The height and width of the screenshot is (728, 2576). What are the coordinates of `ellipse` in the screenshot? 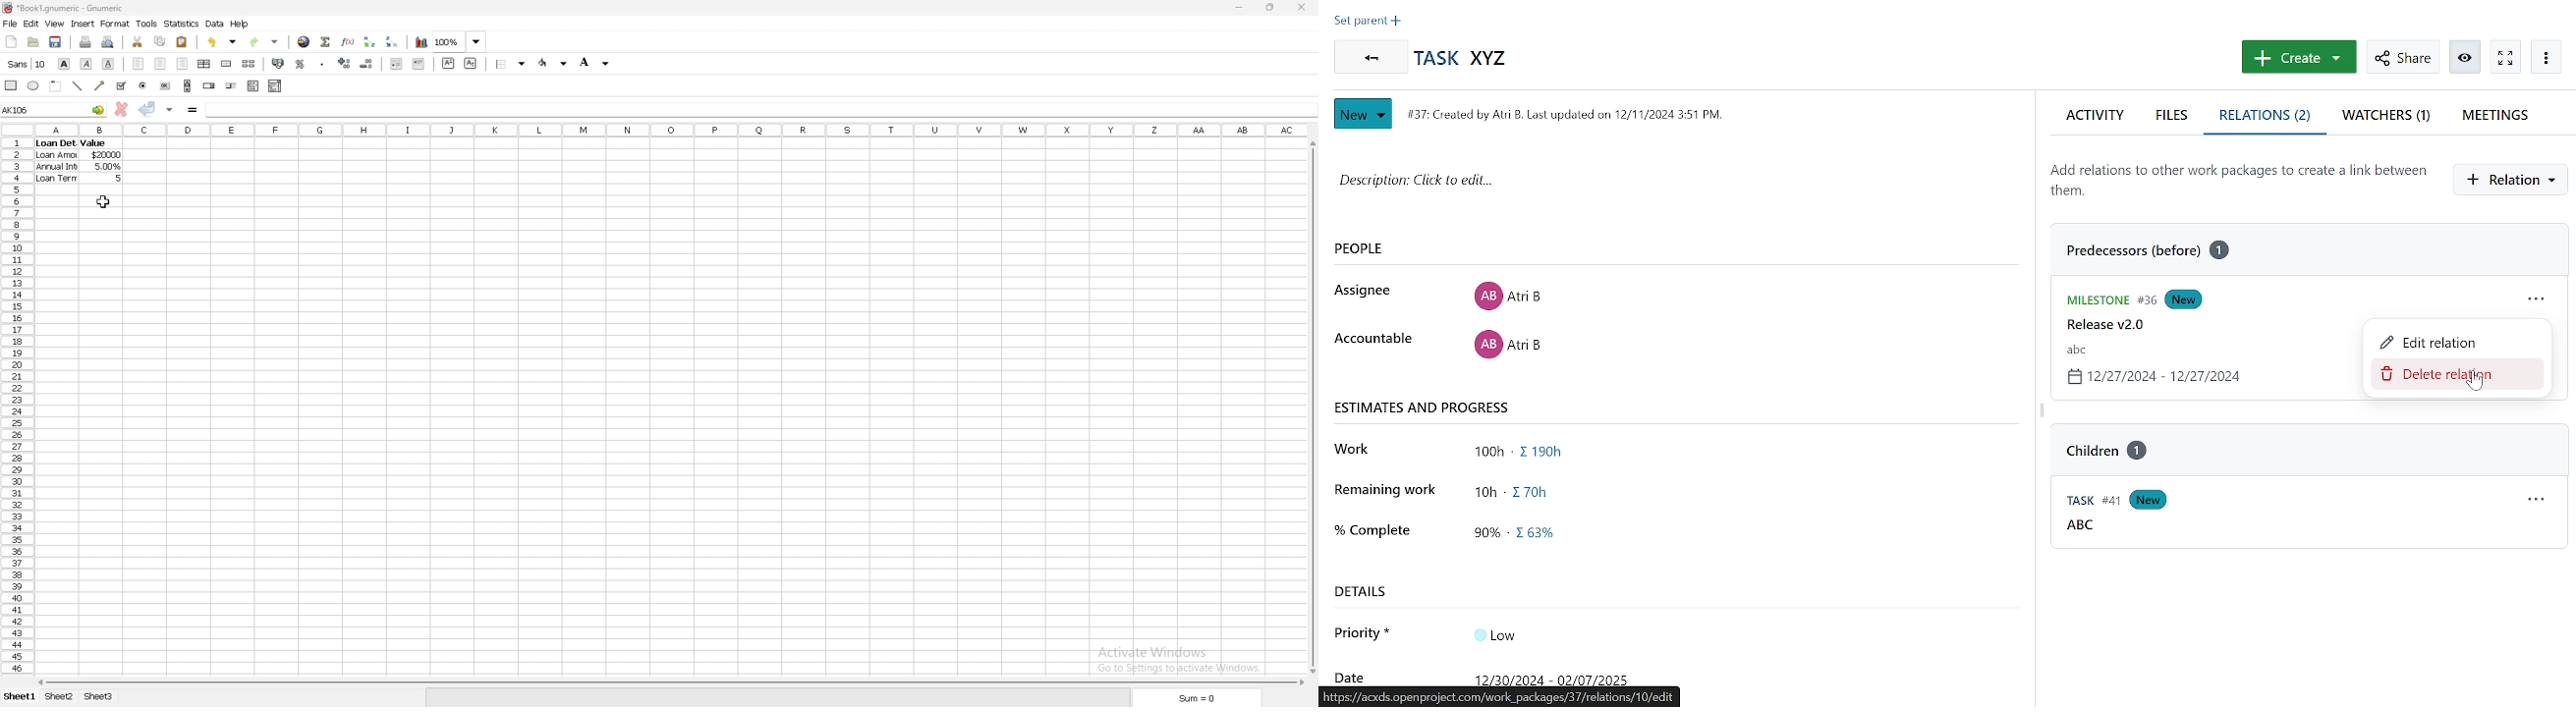 It's located at (34, 86).